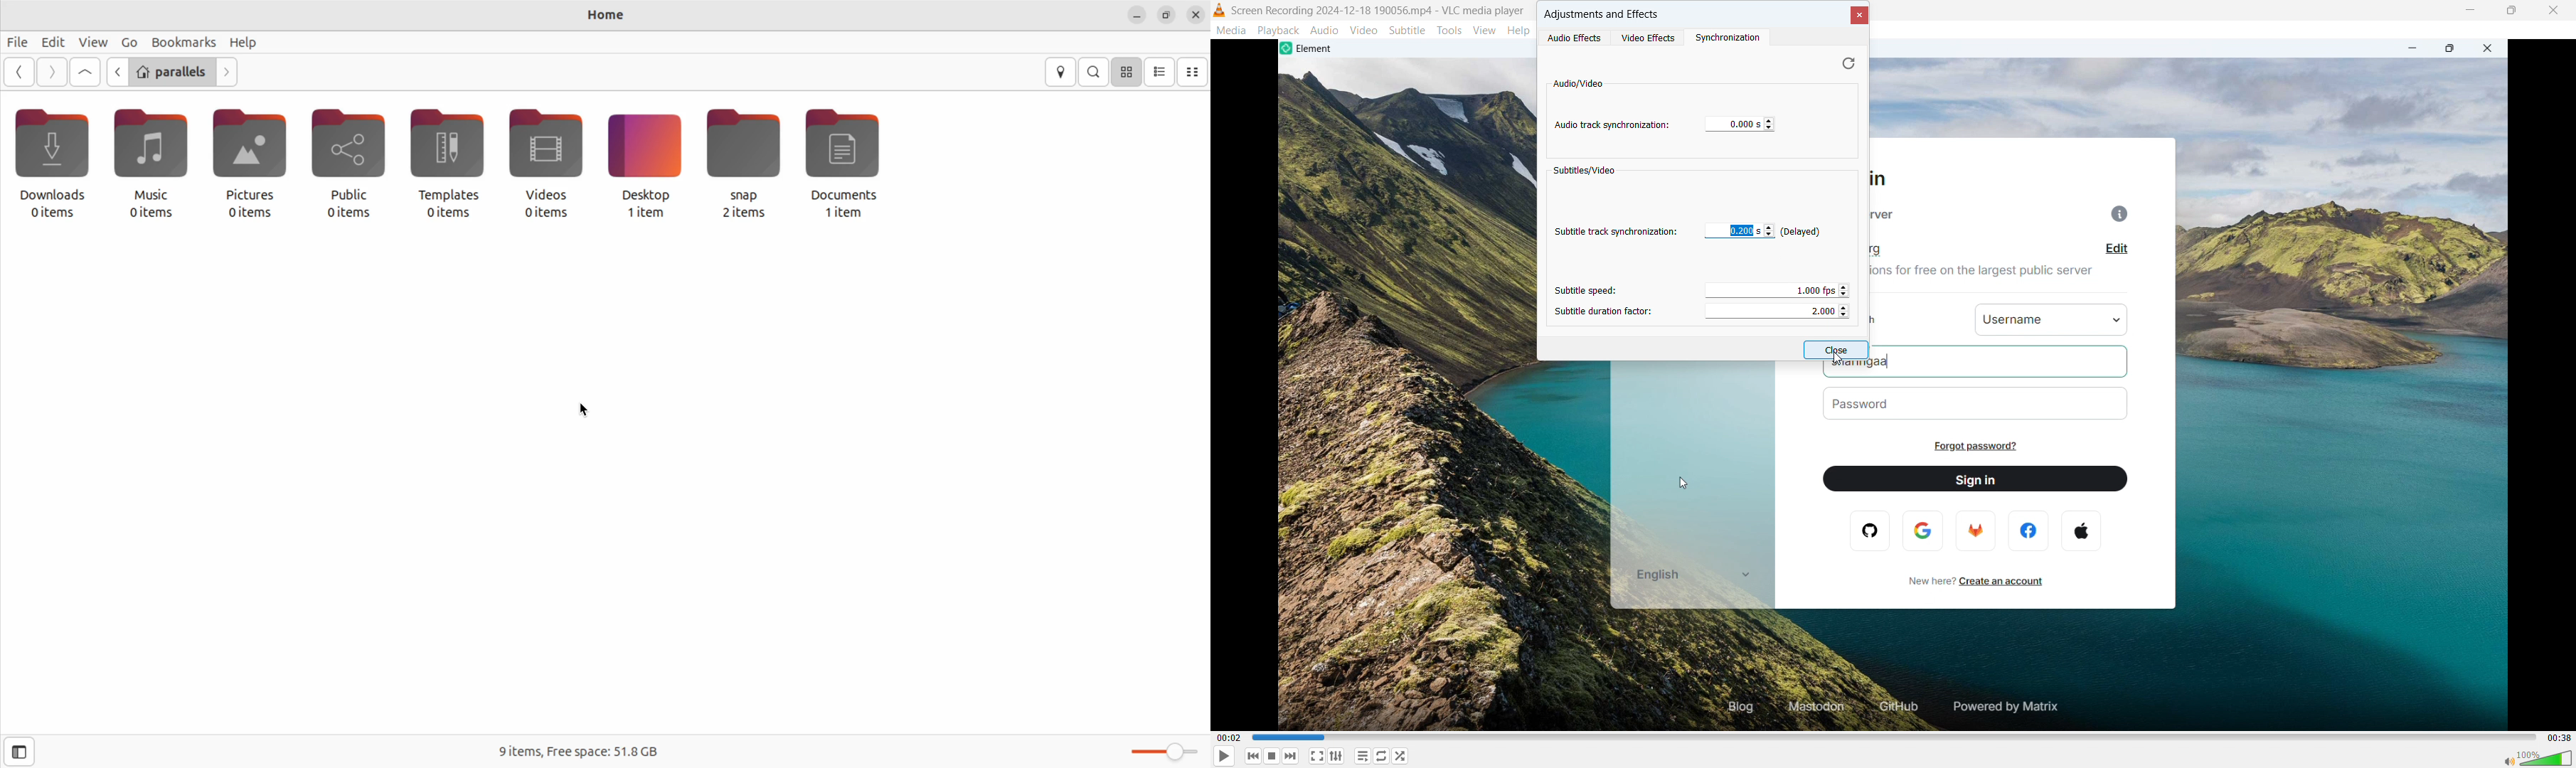  What do you see at coordinates (1976, 479) in the screenshot?
I see `sign in` at bounding box center [1976, 479].